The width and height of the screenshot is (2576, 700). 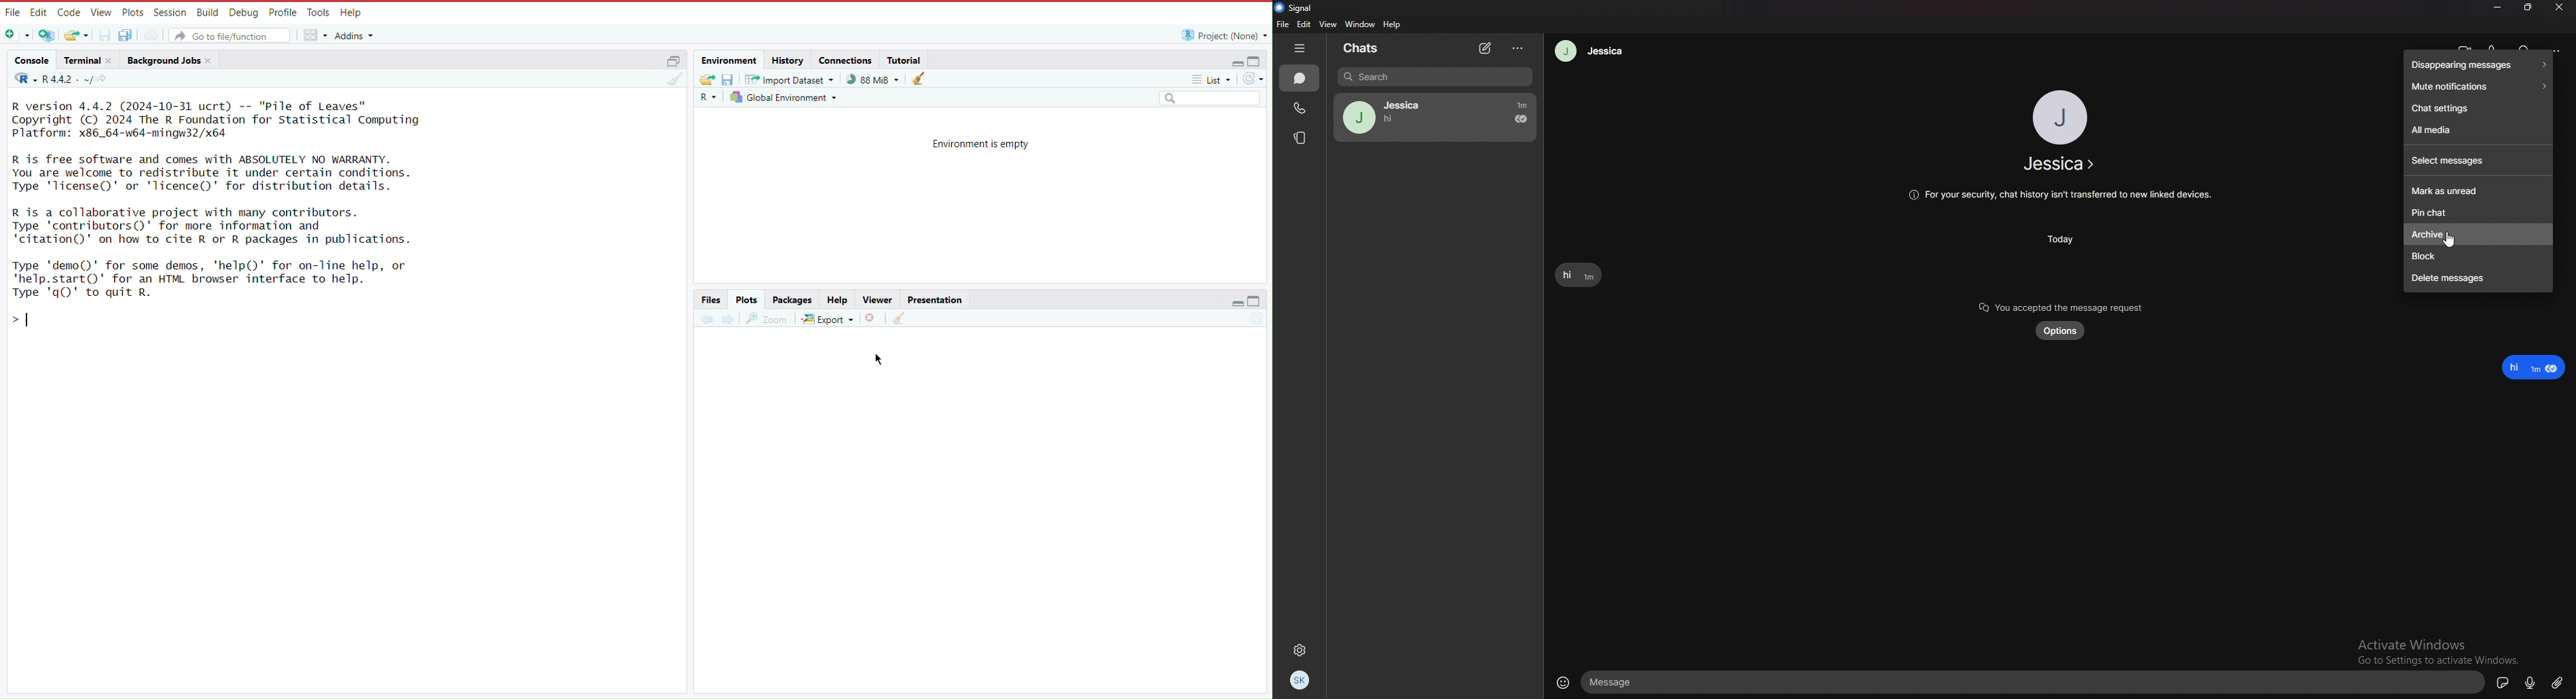 What do you see at coordinates (105, 79) in the screenshot?
I see `View the current working directory` at bounding box center [105, 79].